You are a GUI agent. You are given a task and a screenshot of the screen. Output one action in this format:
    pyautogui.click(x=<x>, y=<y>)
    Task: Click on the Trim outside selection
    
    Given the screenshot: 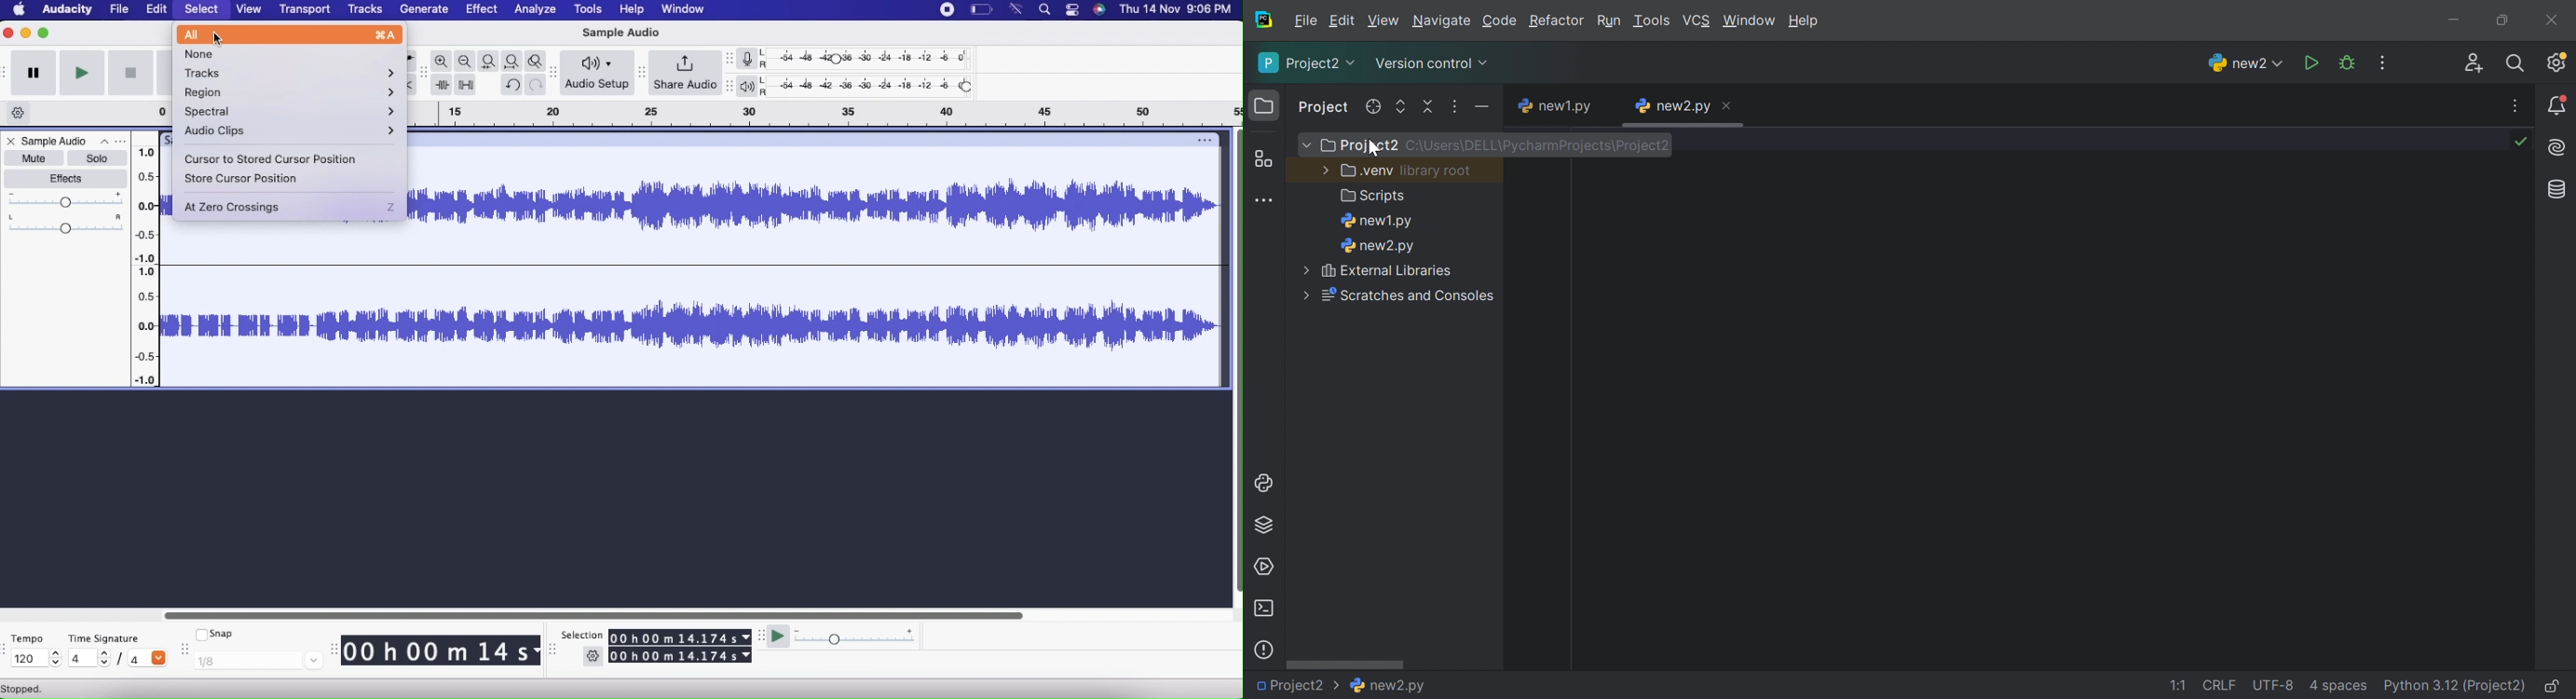 What is the action you would take?
    pyautogui.click(x=443, y=84)
    